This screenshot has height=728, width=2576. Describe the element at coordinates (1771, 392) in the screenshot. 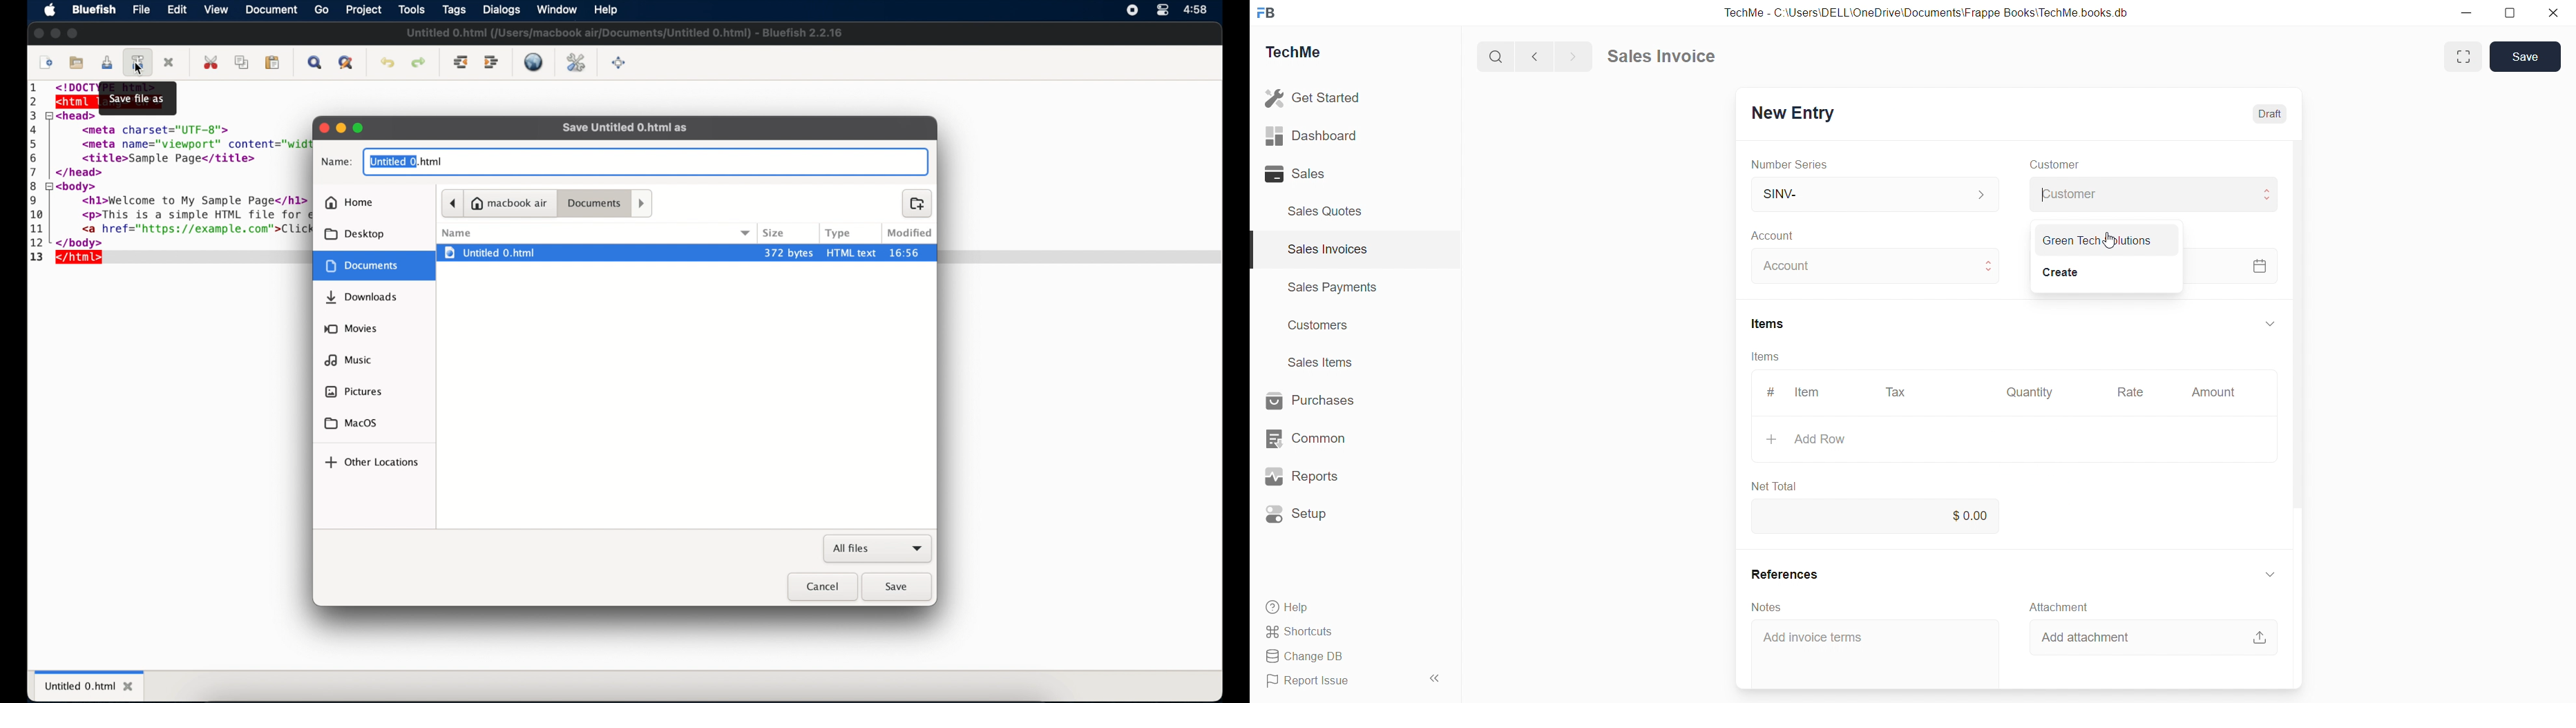

I see `#` at that location.